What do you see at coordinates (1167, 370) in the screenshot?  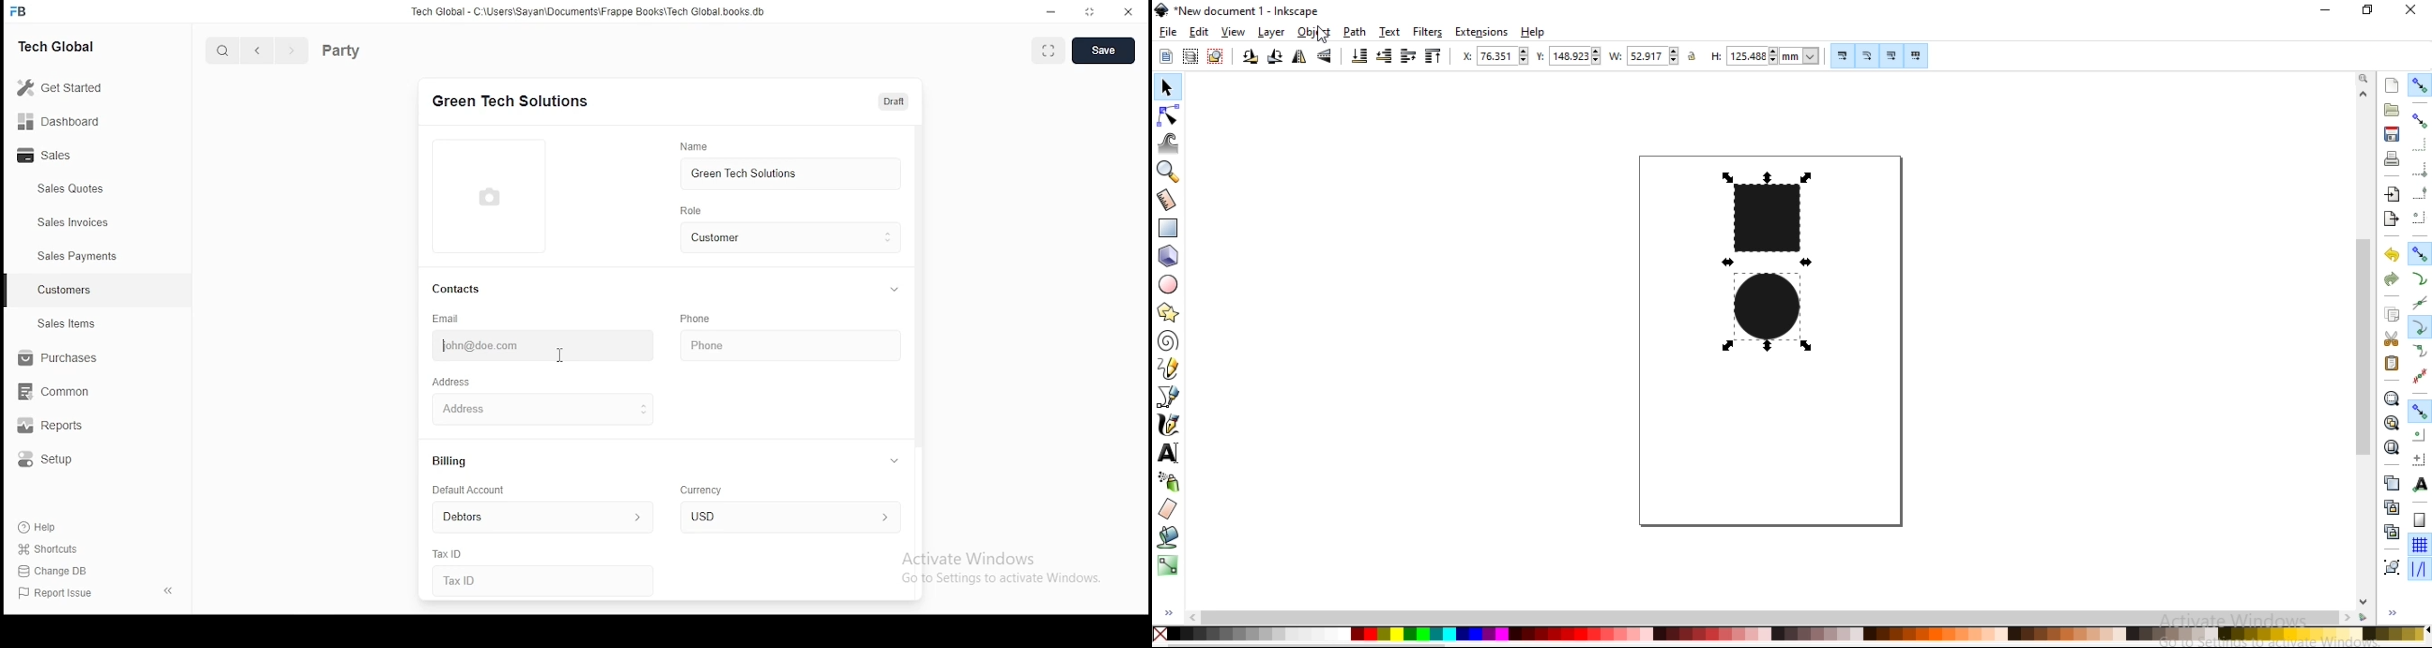 I see `draw freehand lines` at bounding box center [1167, 370].